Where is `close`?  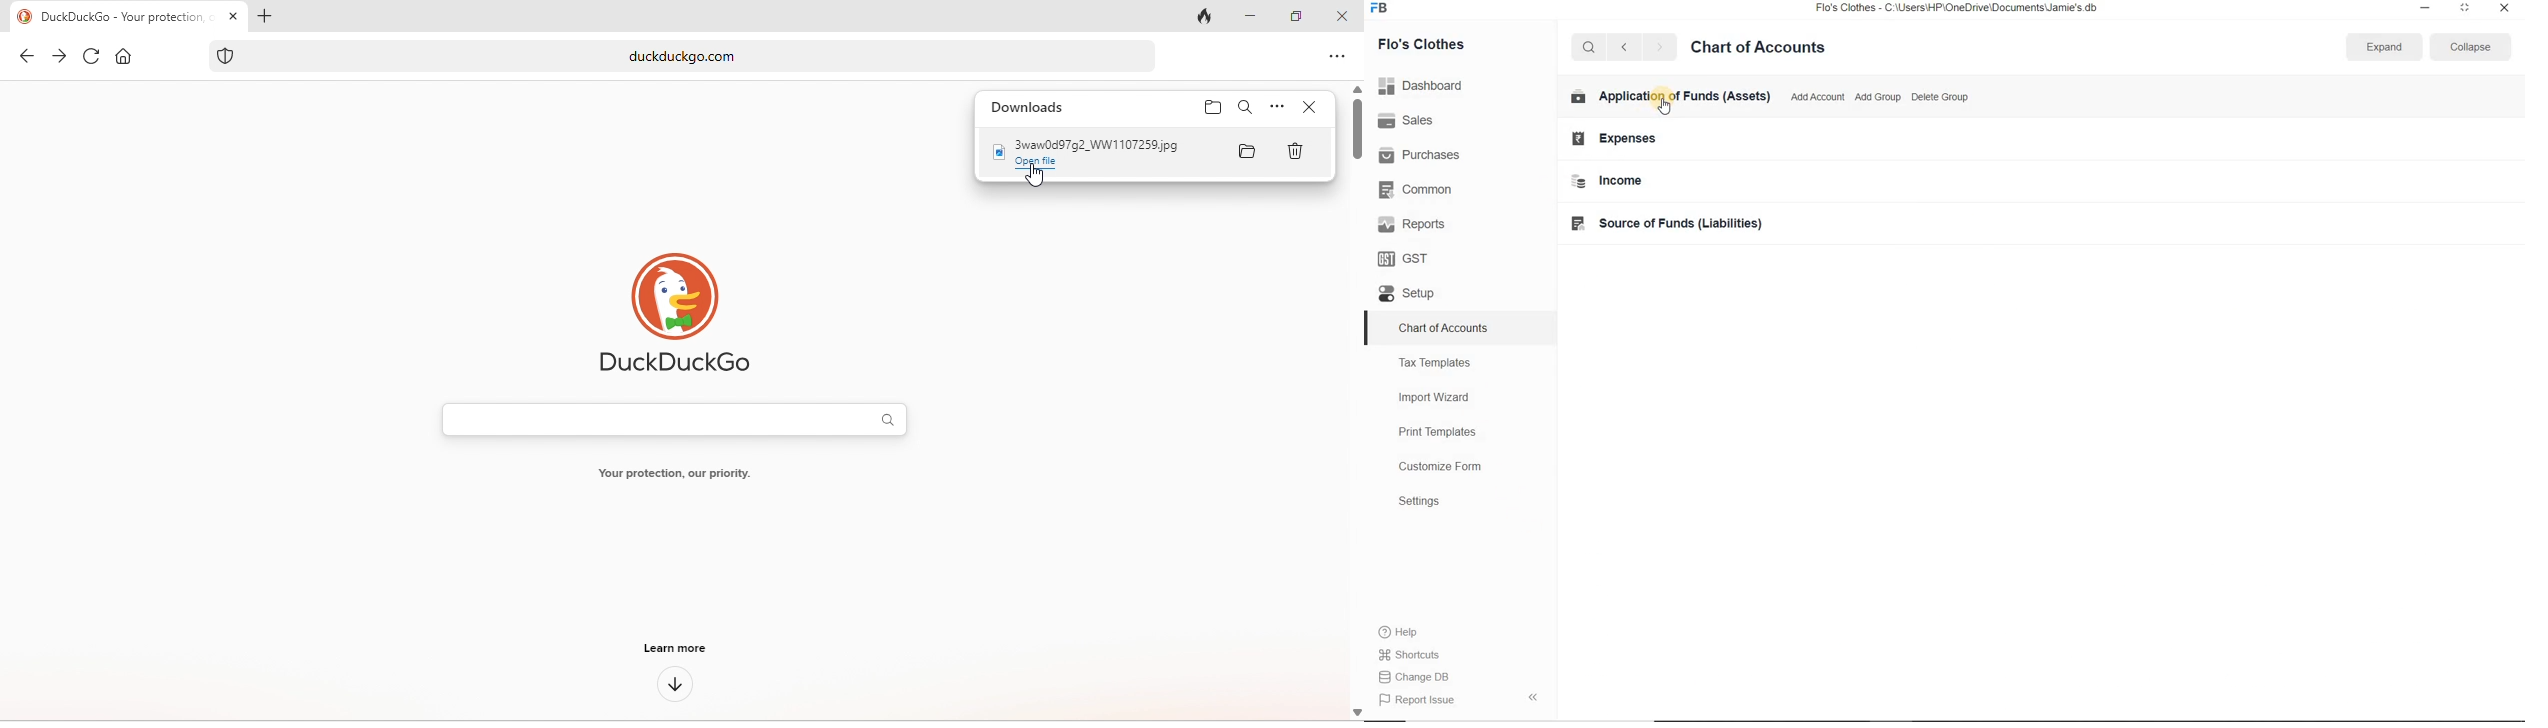
close is located at coordinates (1343, 13).